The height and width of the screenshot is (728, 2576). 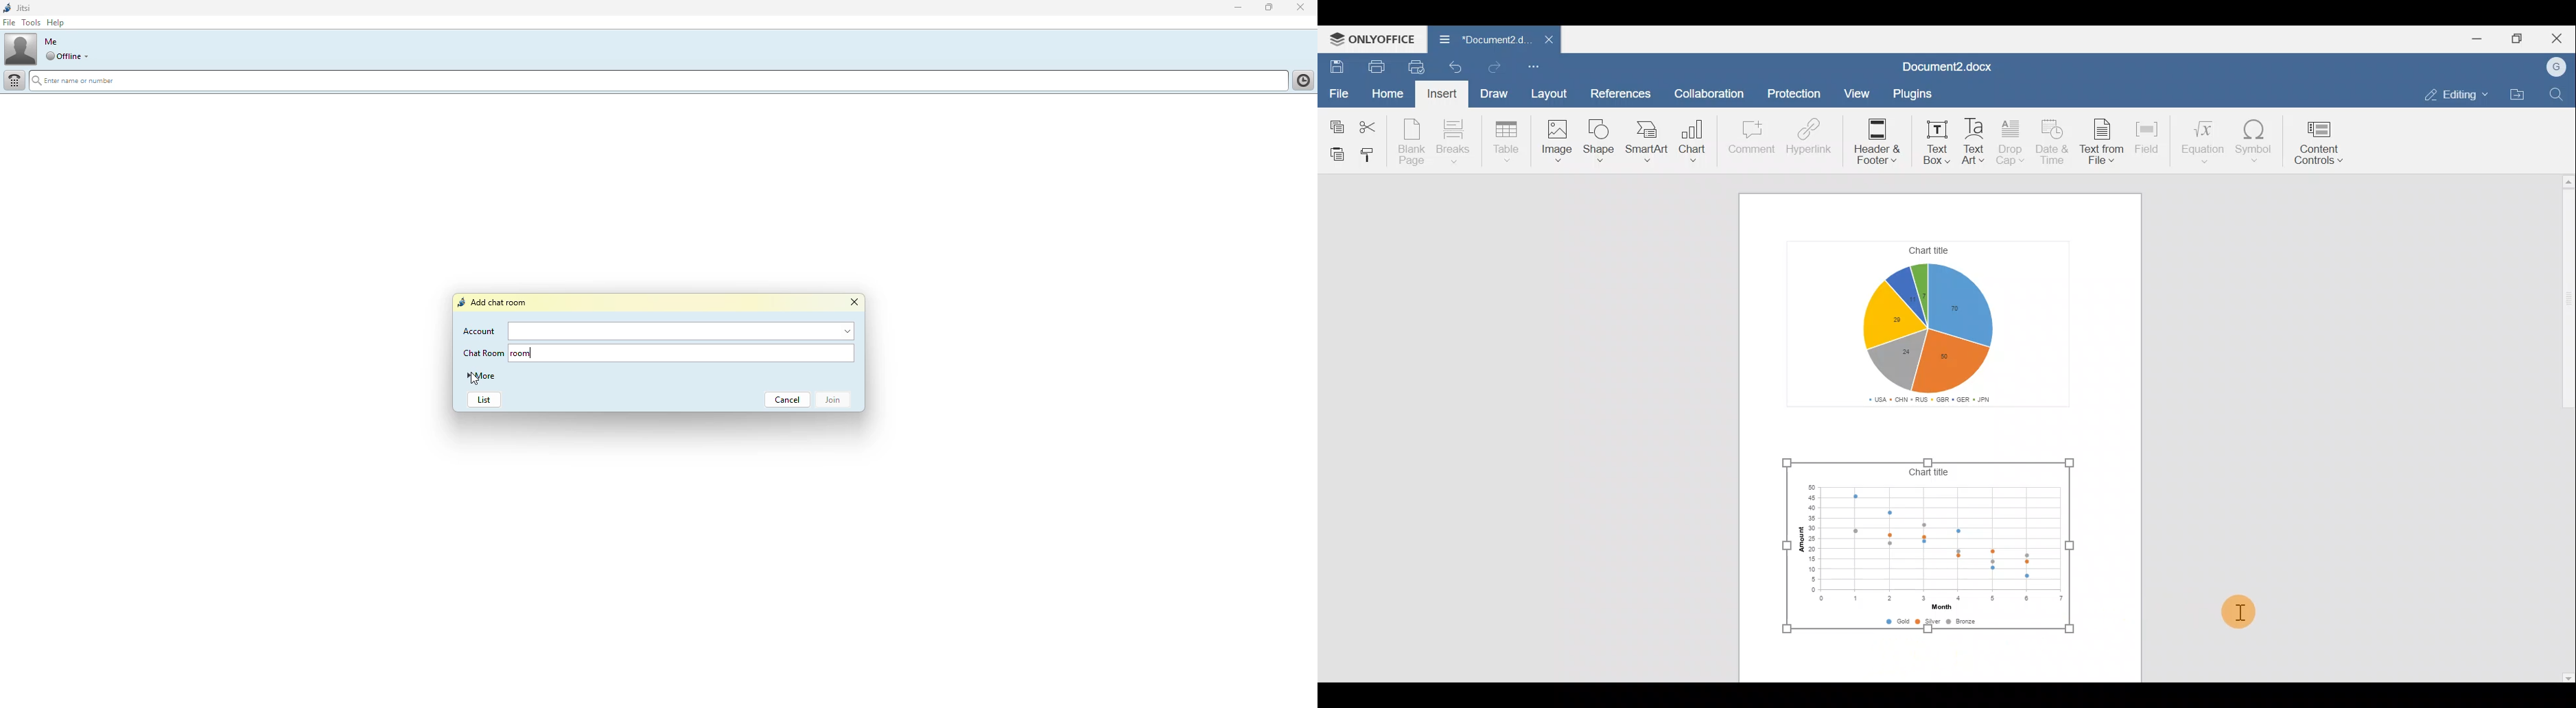 I want to click on Copy, so click(x=1337, y=125).